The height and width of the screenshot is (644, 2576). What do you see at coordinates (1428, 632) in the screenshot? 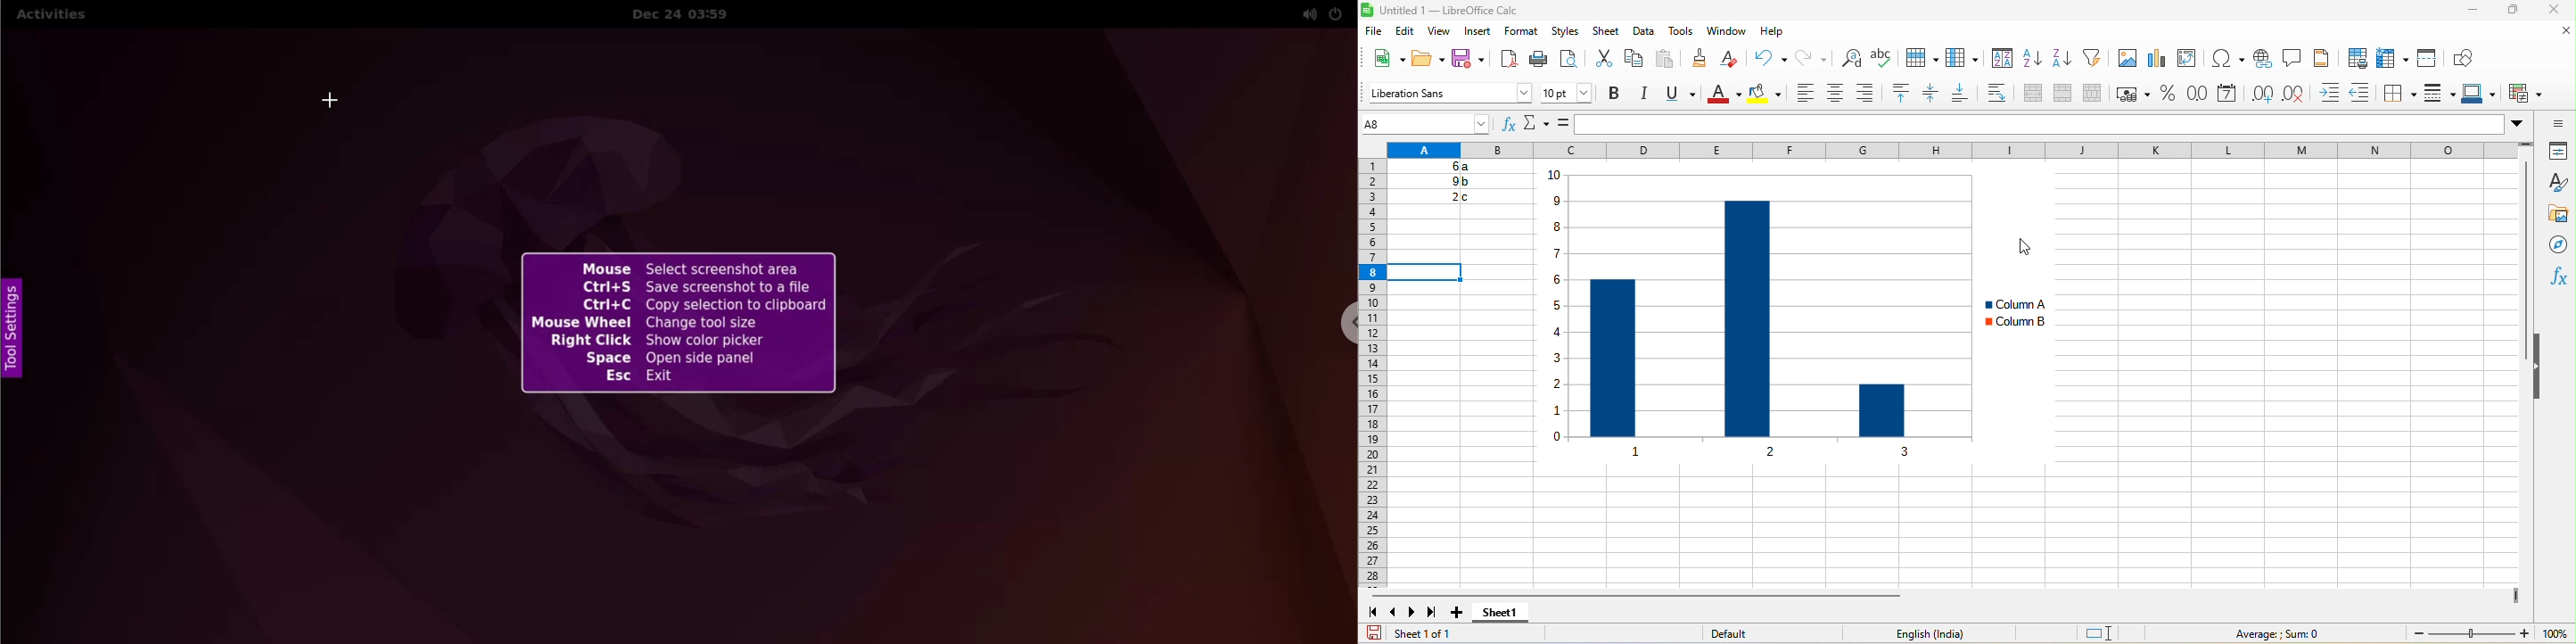
I see `sheet 1 of 1` at bounding box center [1428, 632].